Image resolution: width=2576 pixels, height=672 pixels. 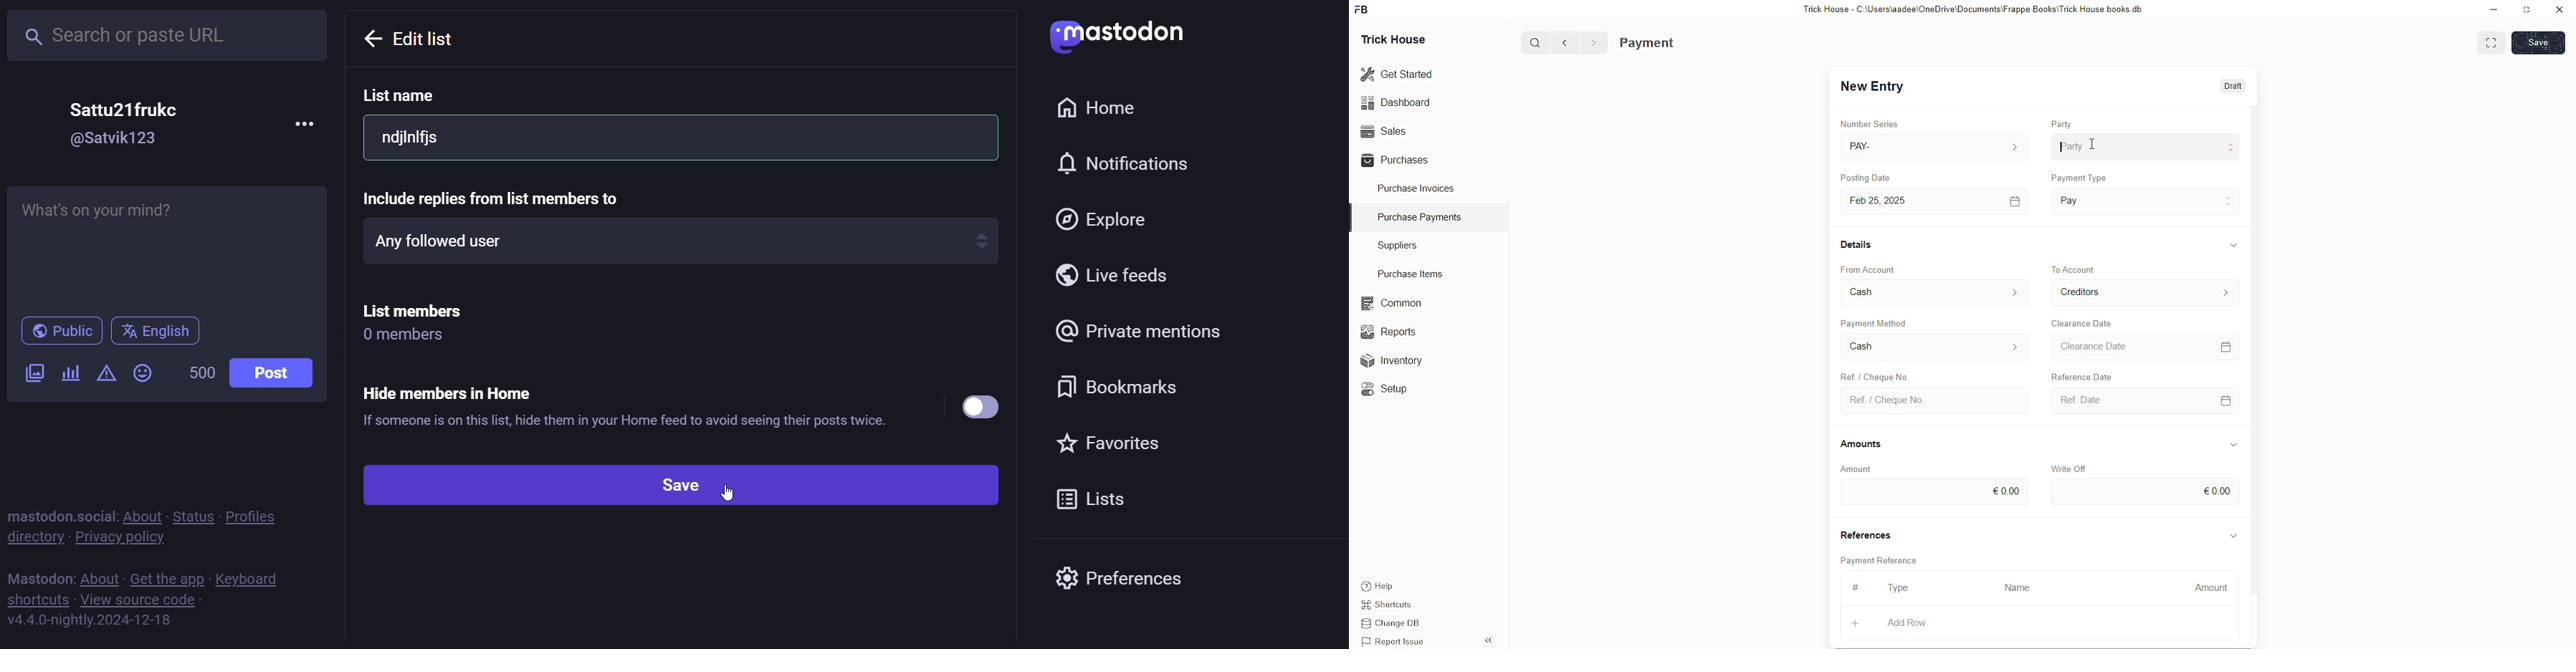 What do you see at coordinates (2234, 87) in the screenshot?
I see `Draft` at bounding box center [2234, 87].